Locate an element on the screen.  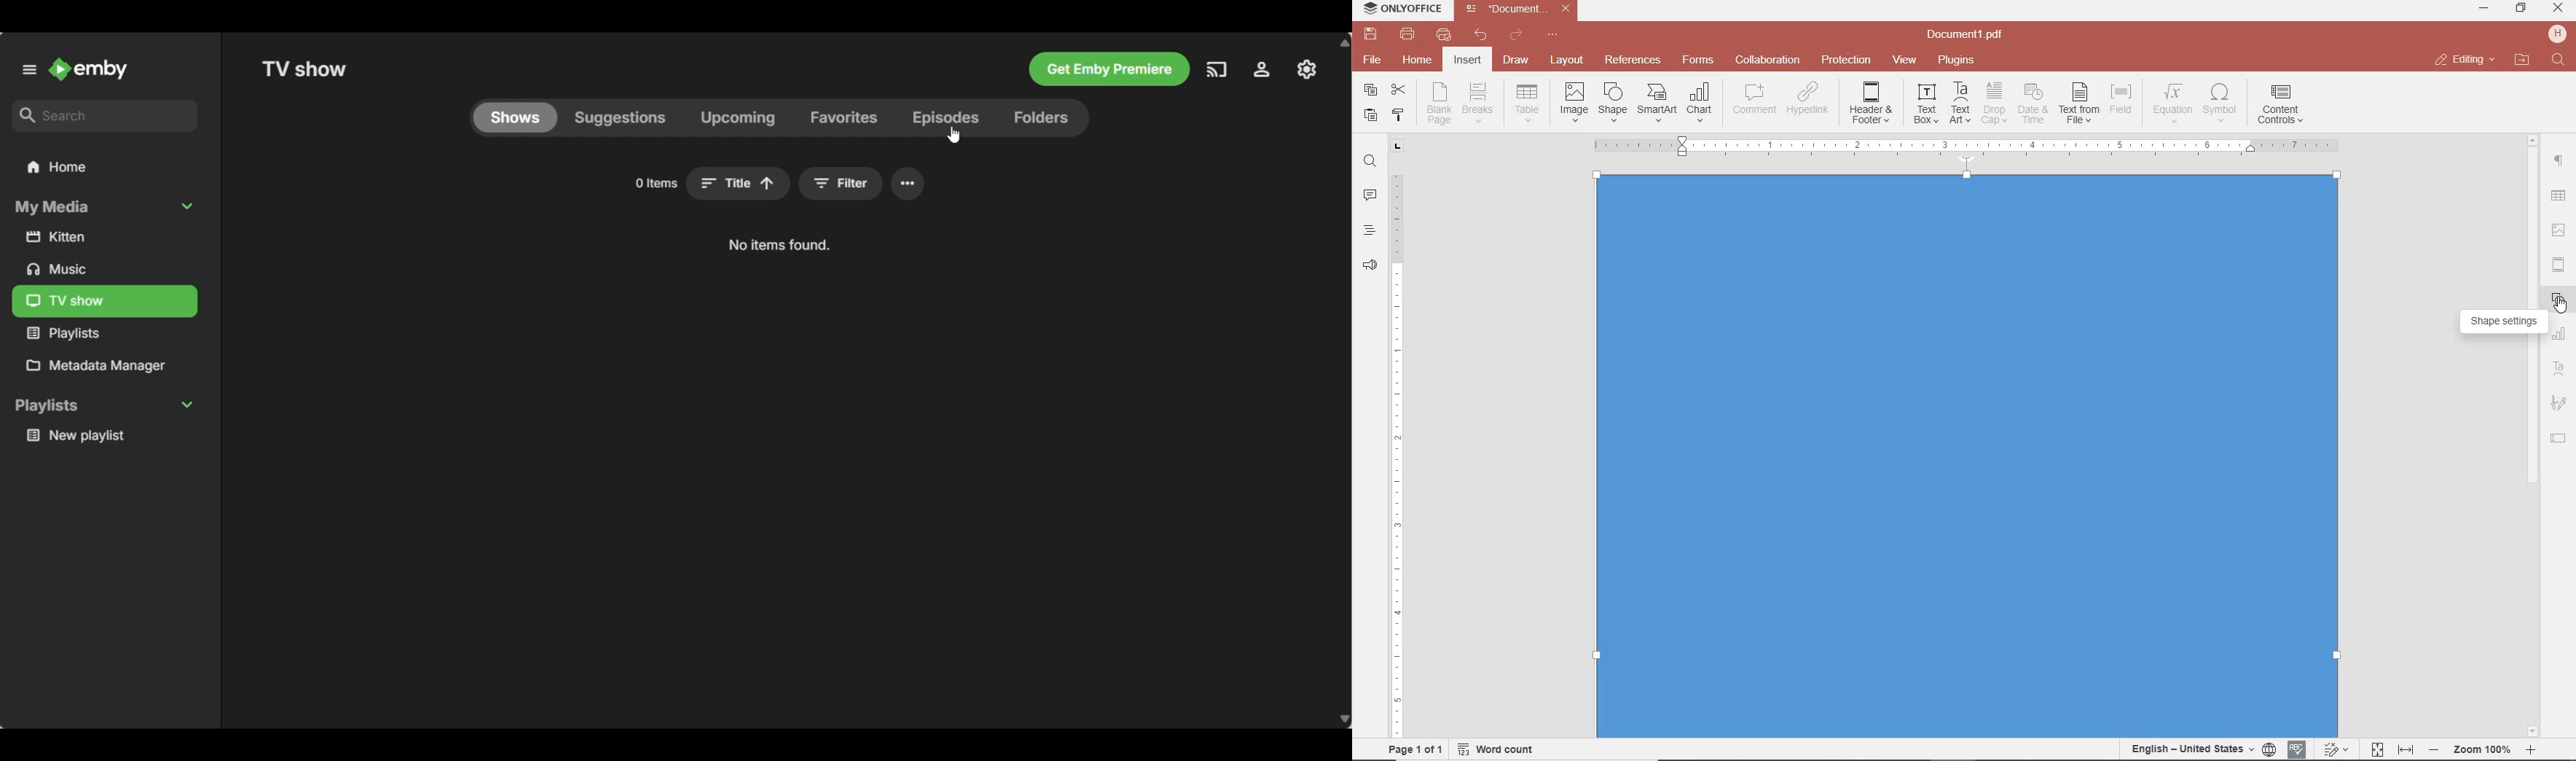
open file location is located at coordinates (2522, 61).